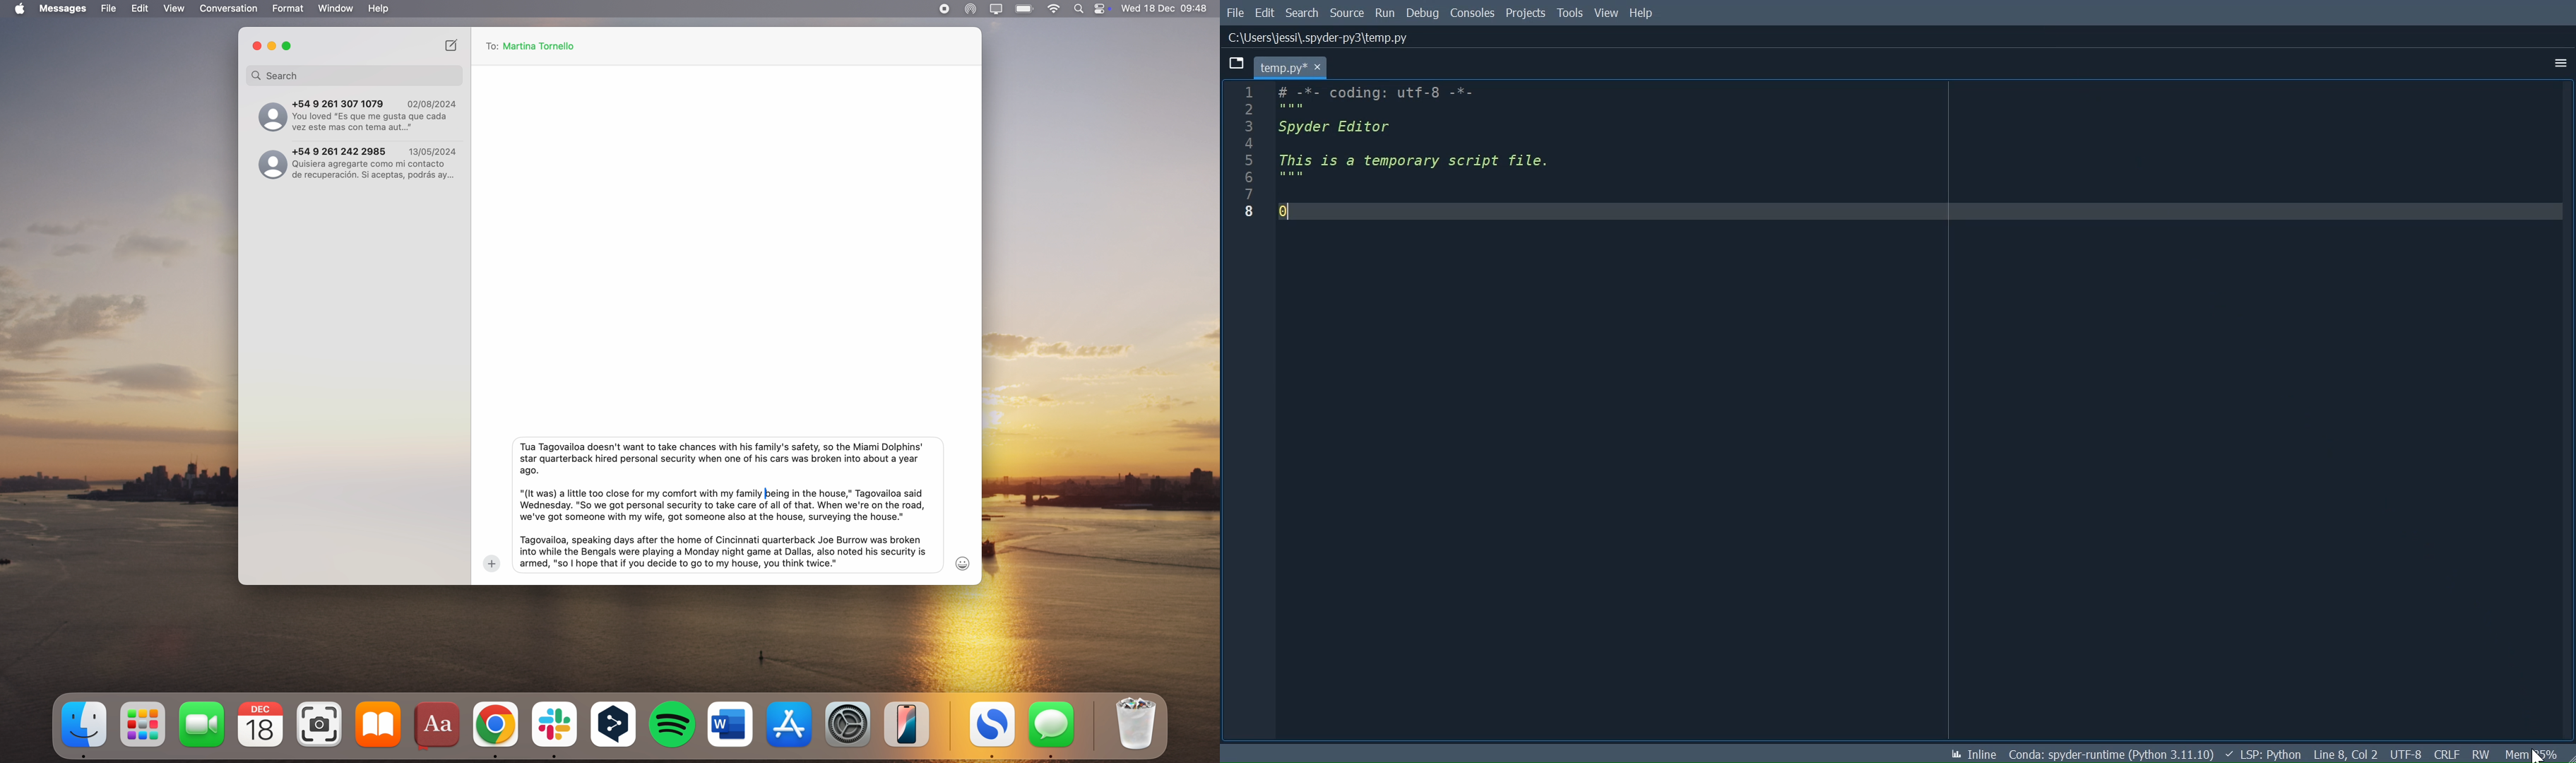 This screenshot has height=784, width=2576. Describe the element at coordinates (174, 9) in the screenshot. I see `view` at that location.